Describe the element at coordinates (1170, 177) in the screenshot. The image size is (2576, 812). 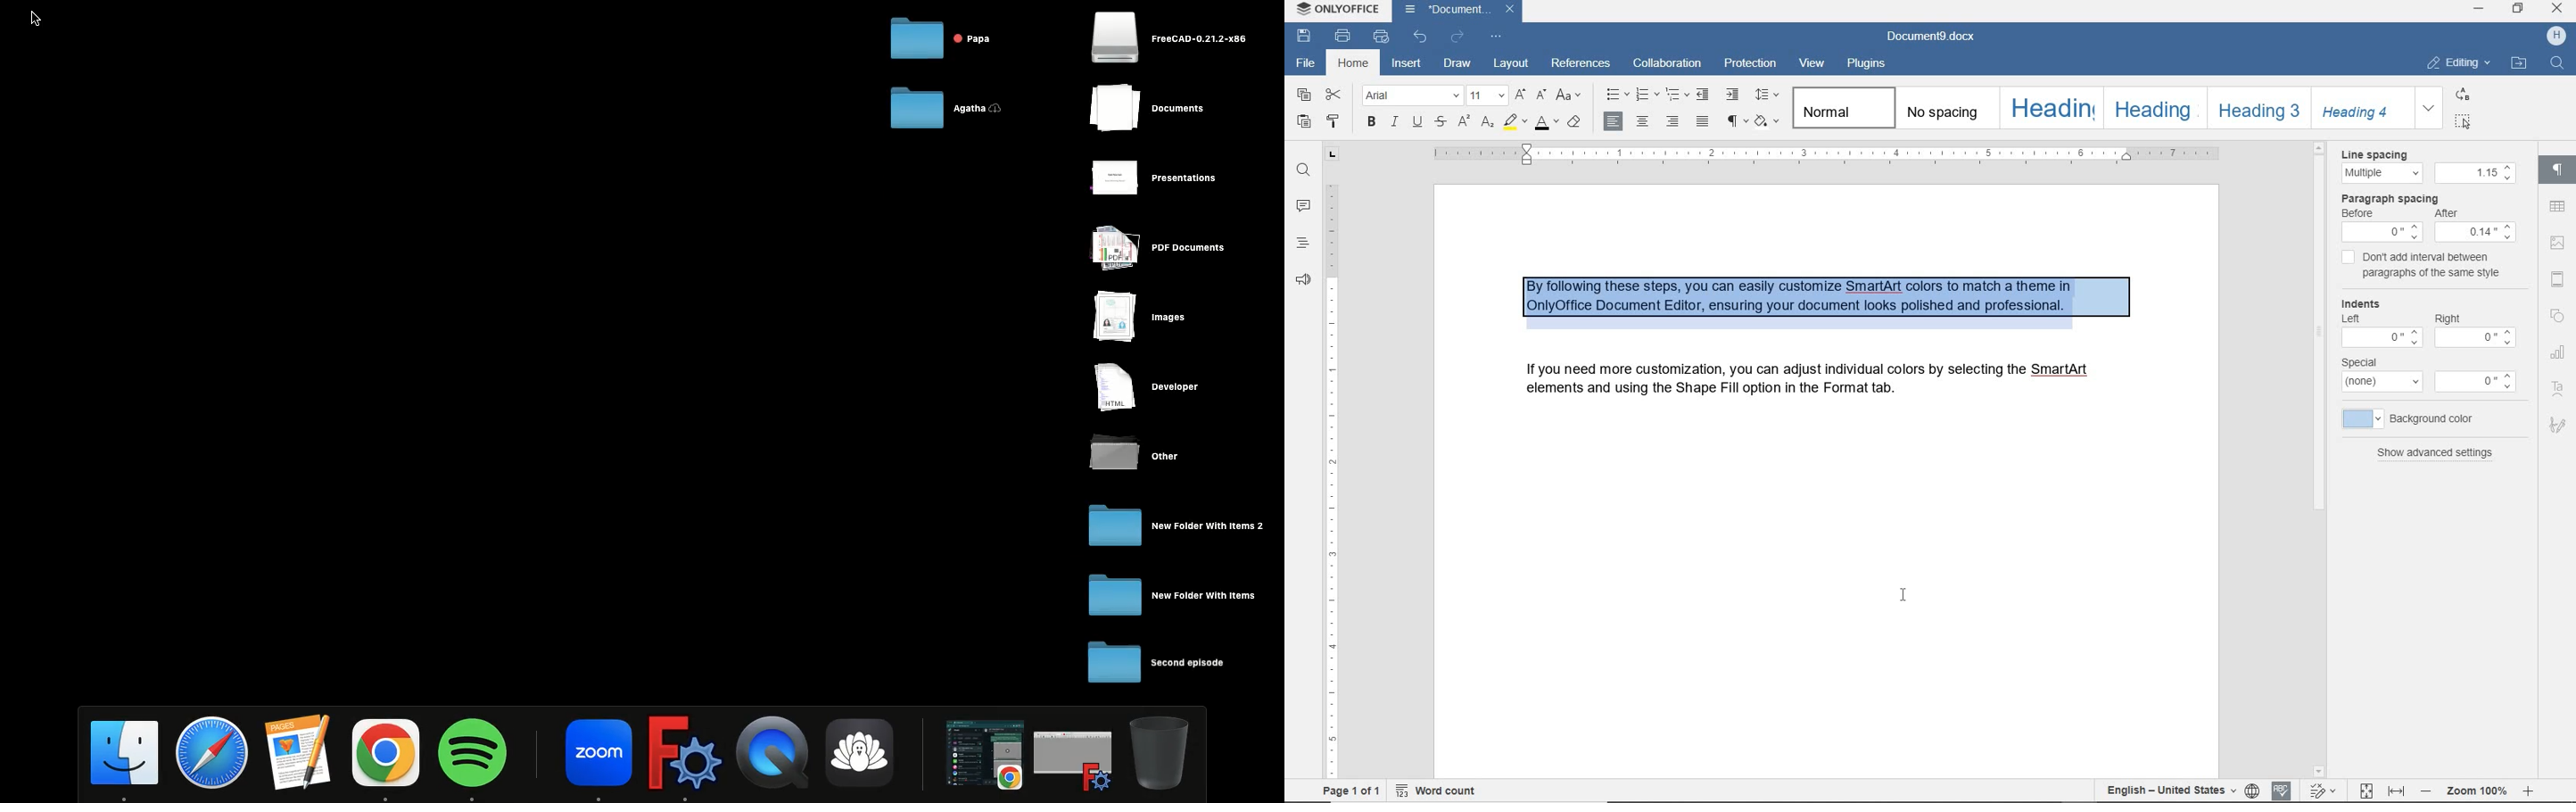
I see `Presentations` at that location.